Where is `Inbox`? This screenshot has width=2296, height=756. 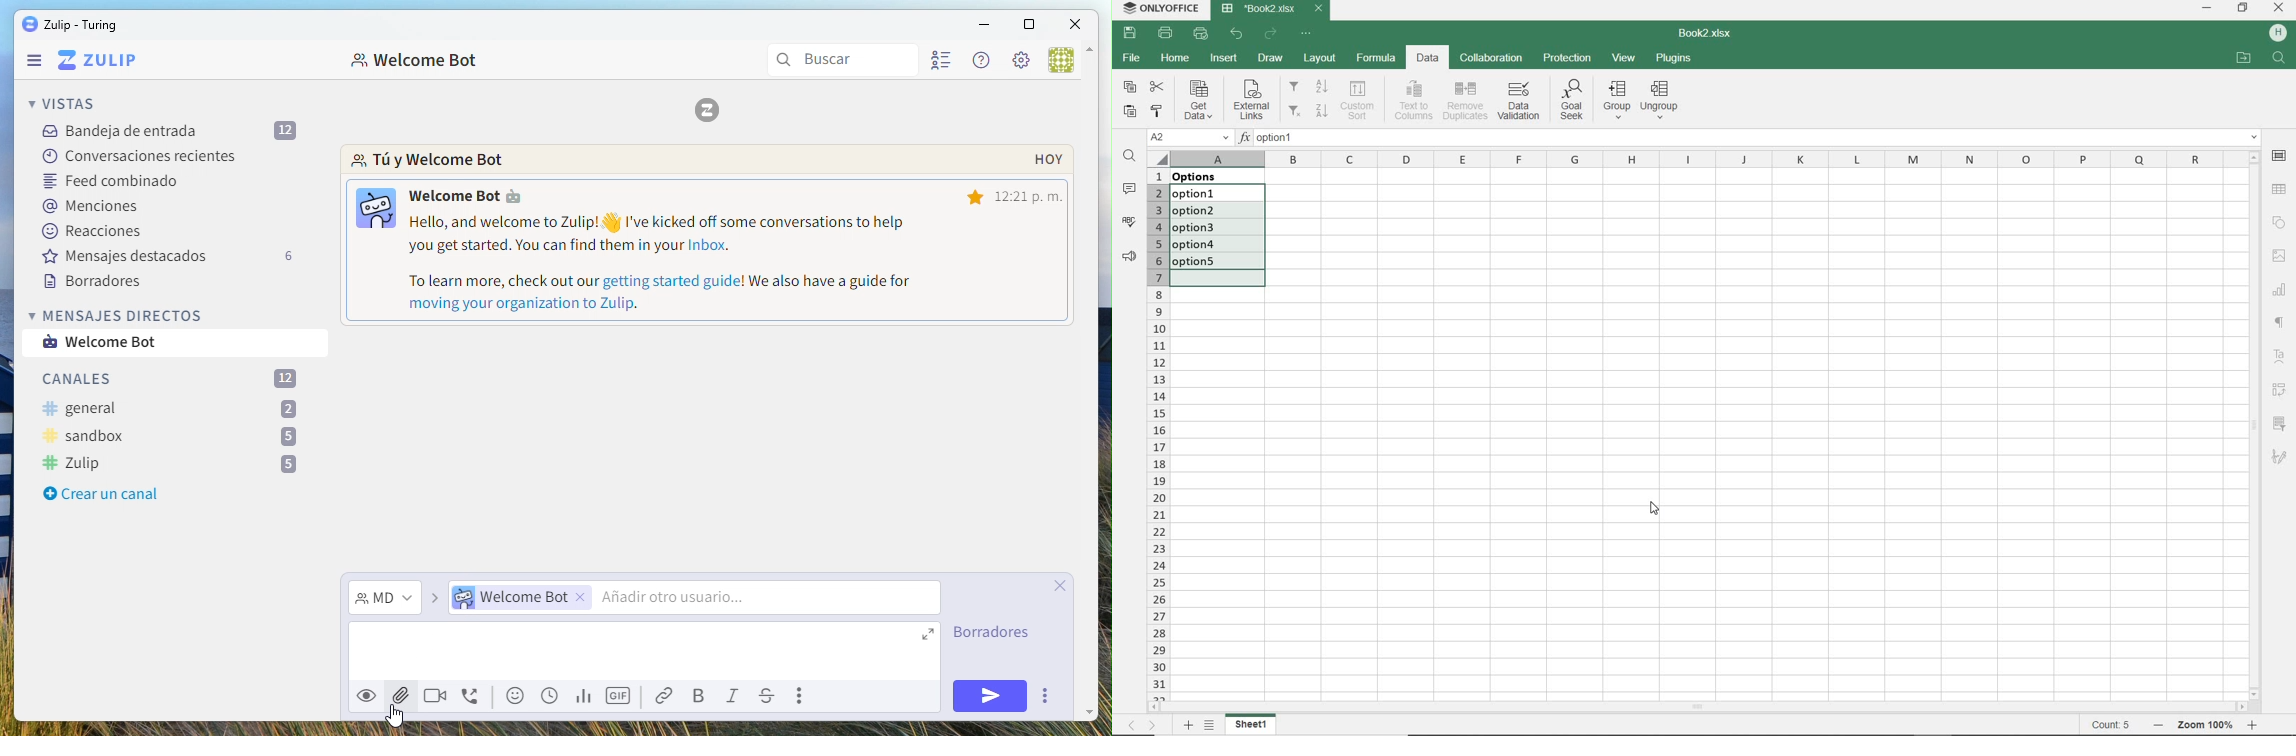
Inbox is located at coordinates (168, 131).